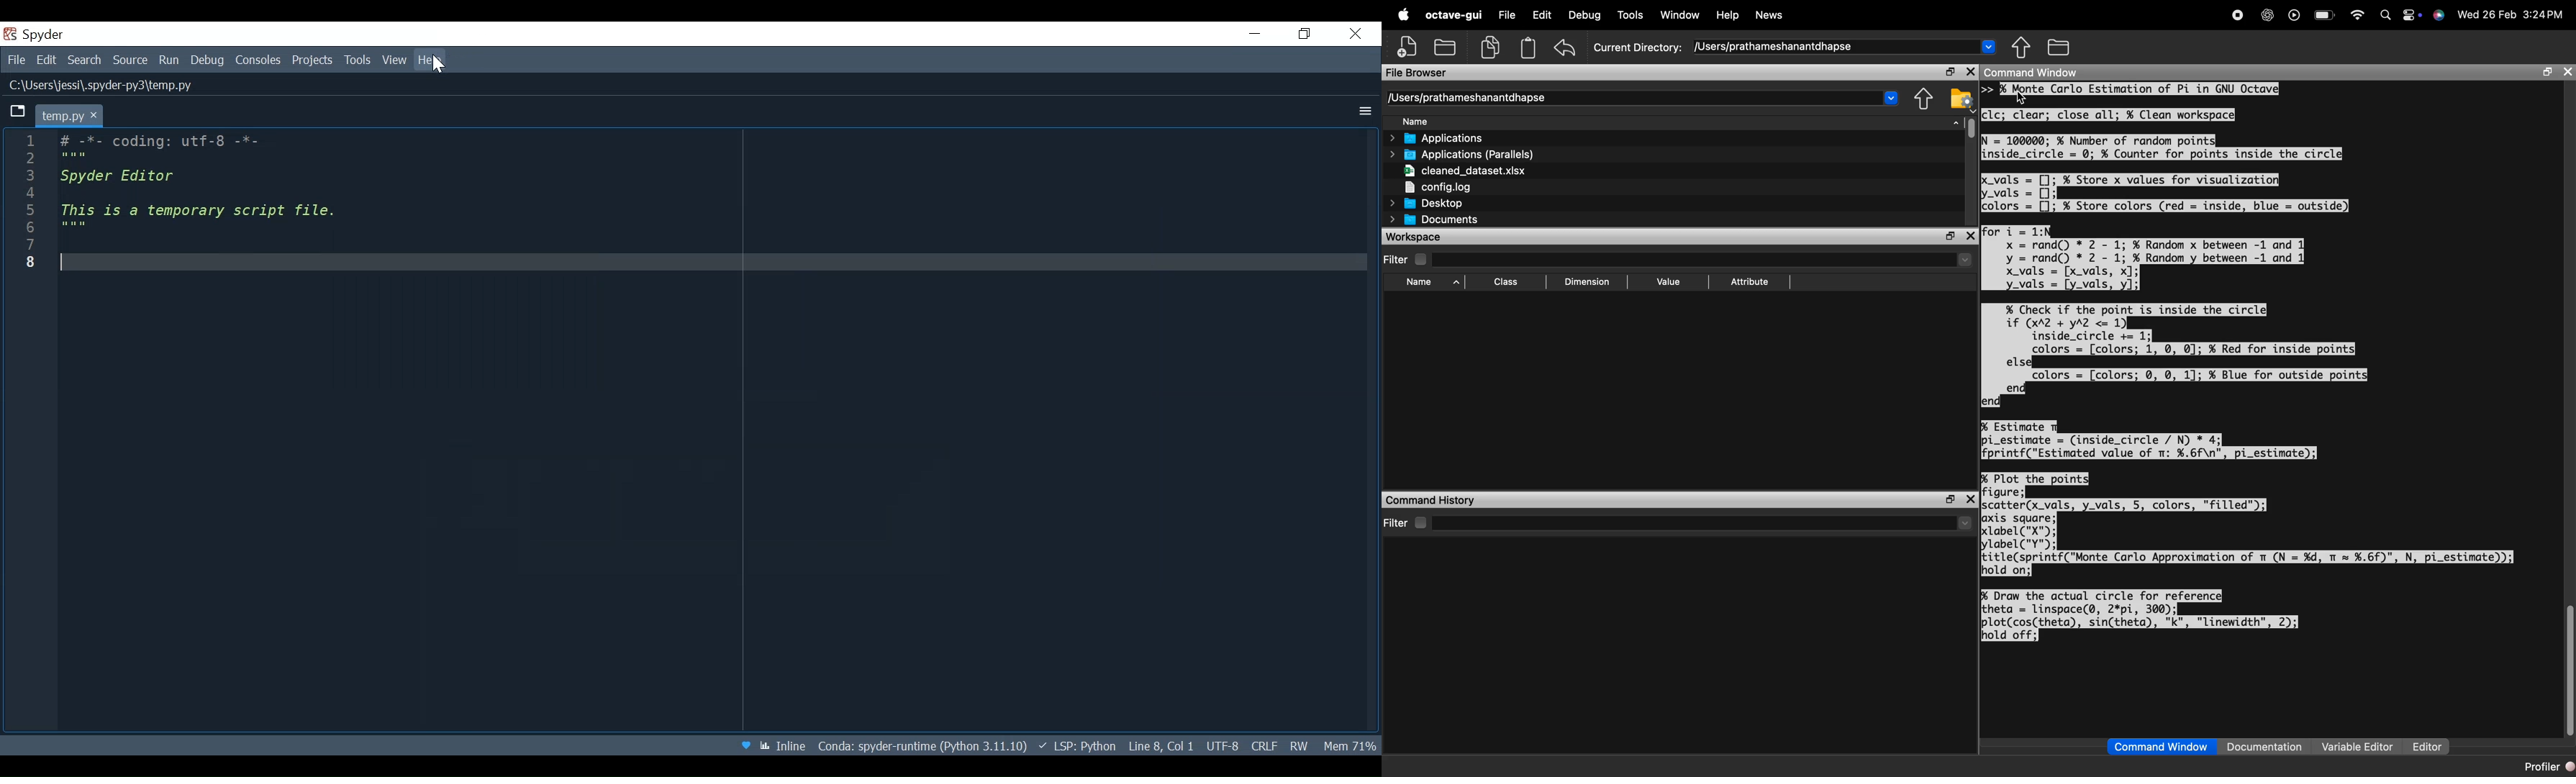 This screenshot has width=2576, height=784. I want to click on Name, so click(1680, 122).